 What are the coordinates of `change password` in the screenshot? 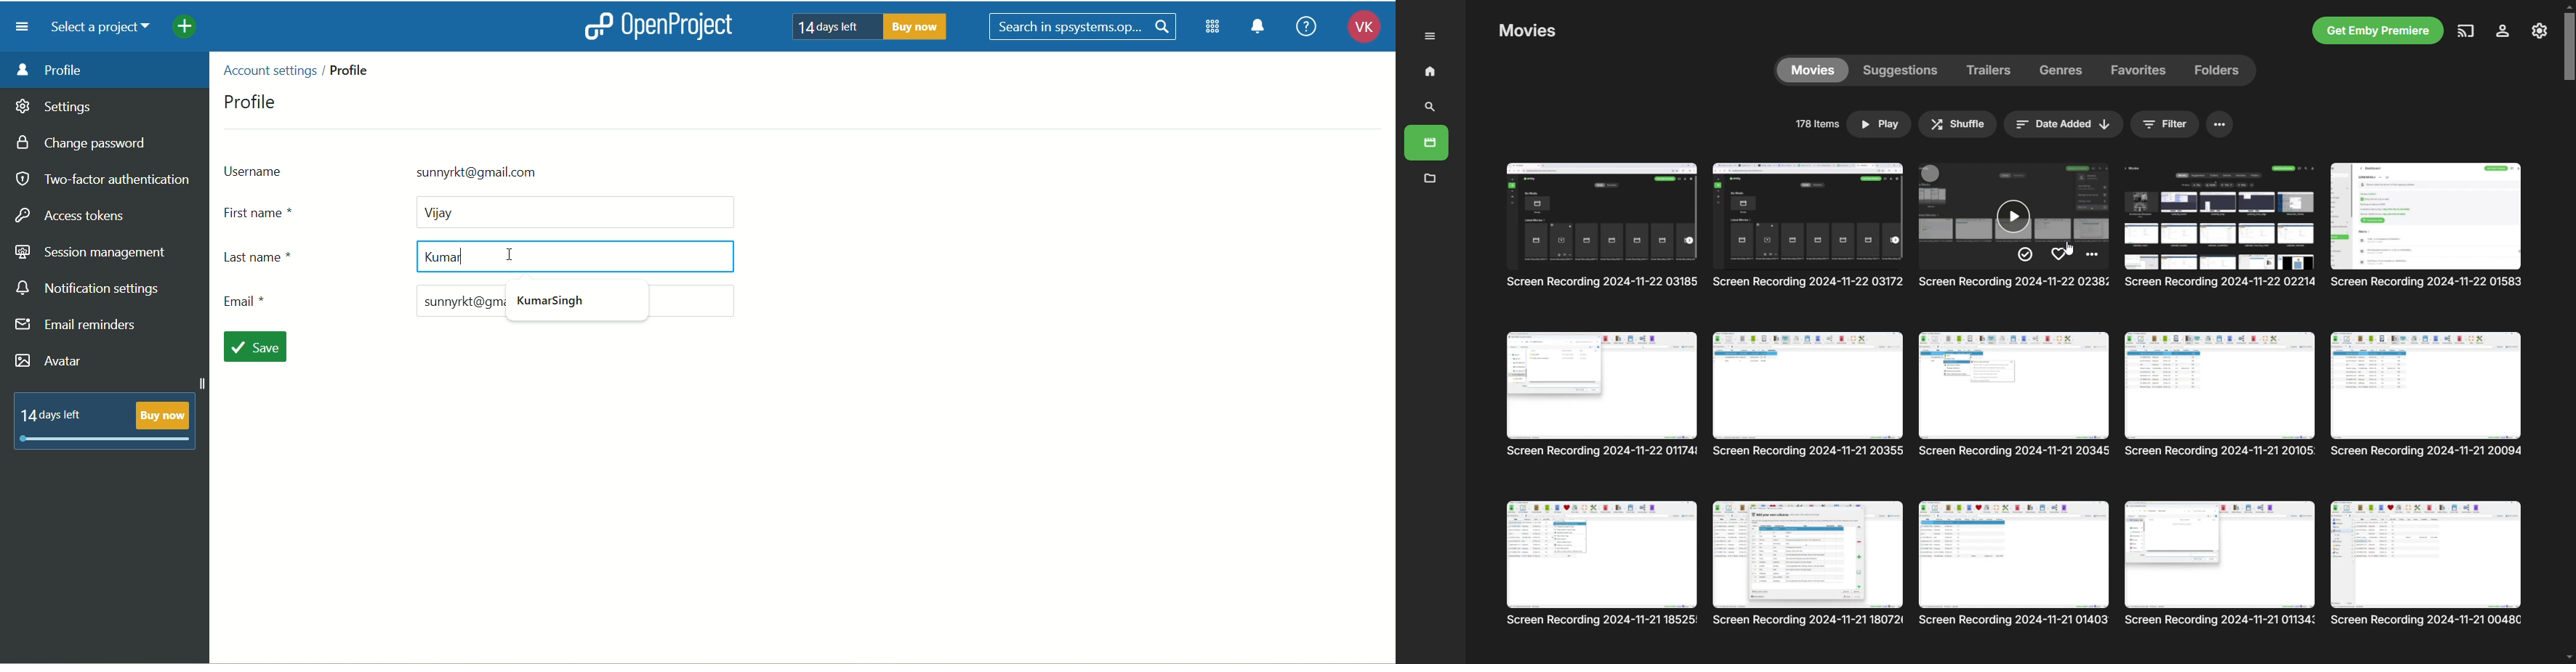 It's located at (86, 145).